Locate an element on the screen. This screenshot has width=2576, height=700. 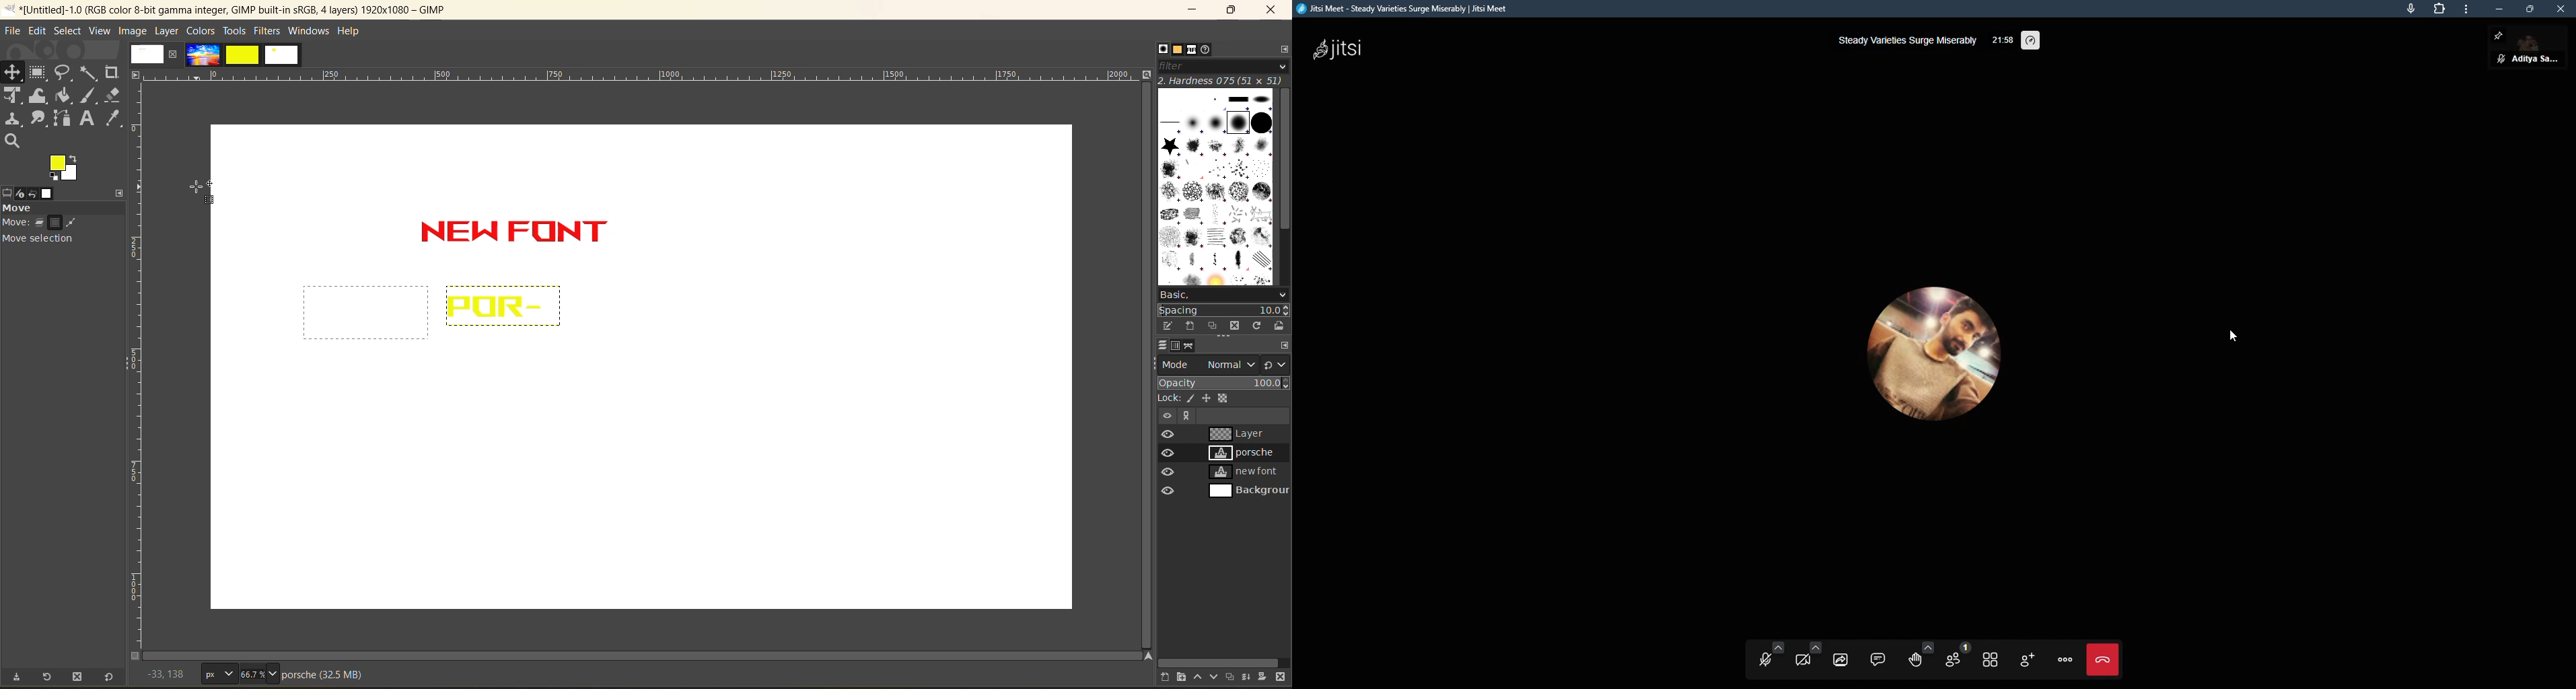
cursor is located at coordinates (203, 196).